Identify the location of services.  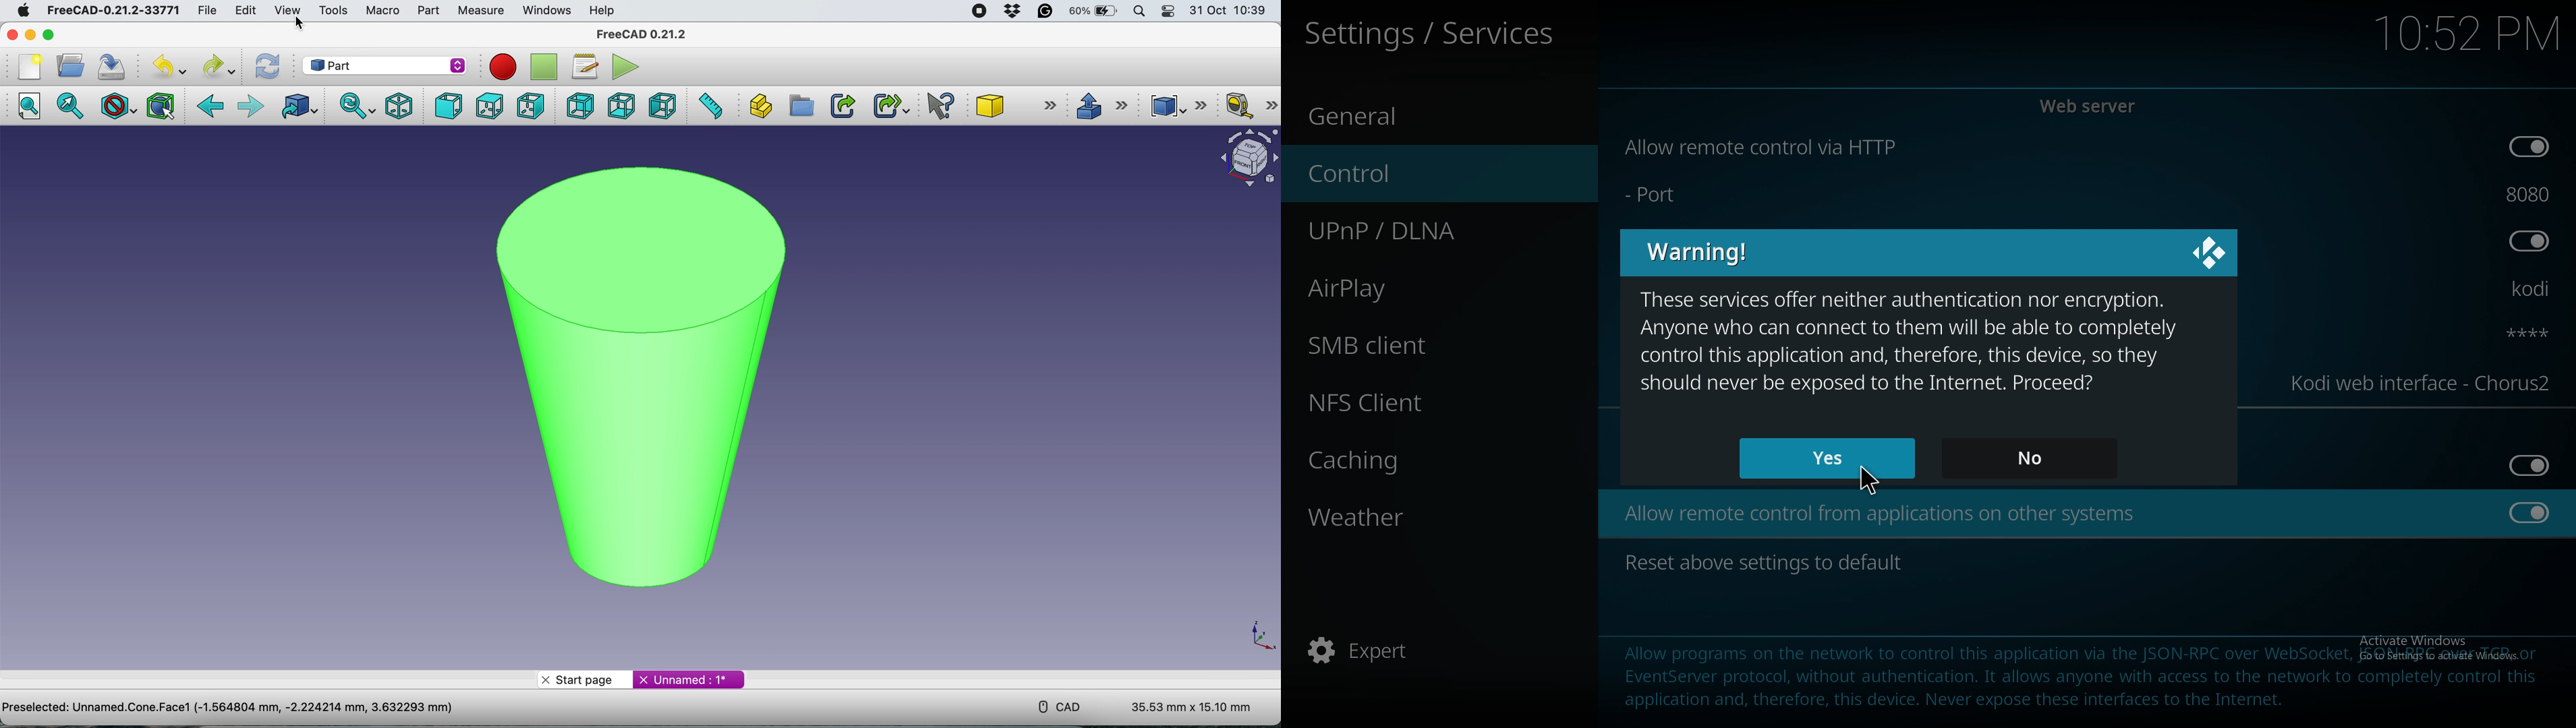
(1431, 30).